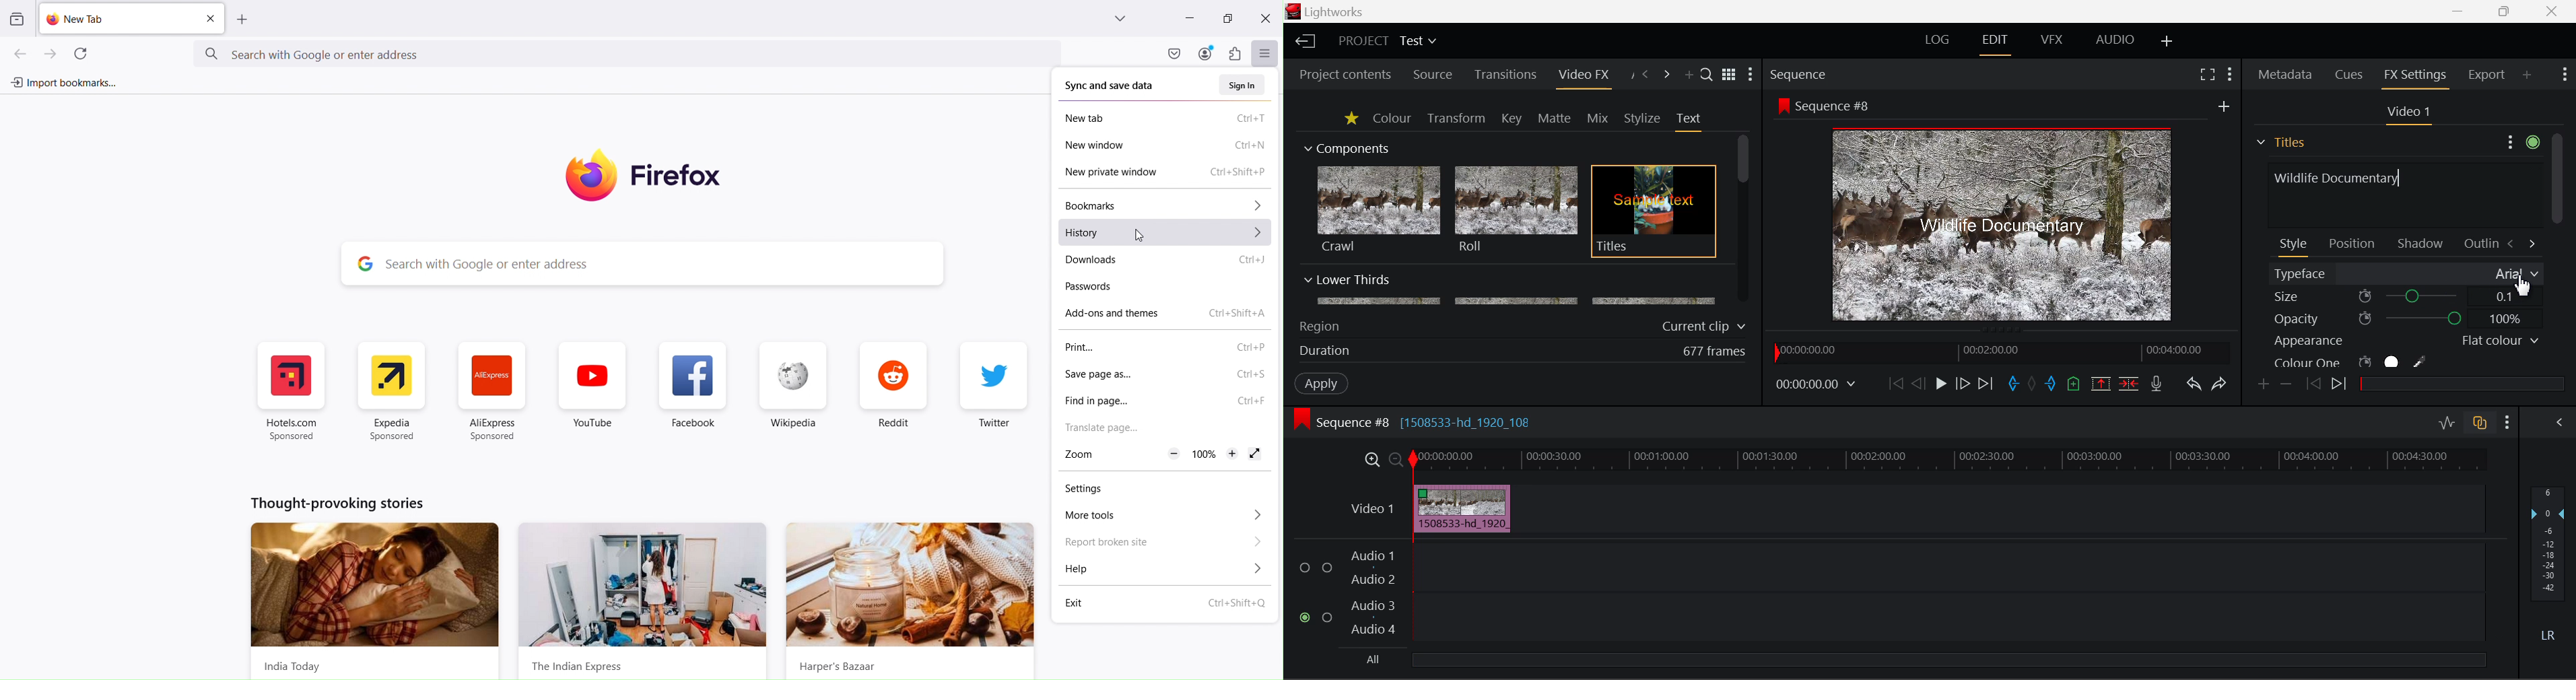 The image size is (2576, 700). What do you see at coordinates (2565, 73) in the screenshot?
I see `Show Settings` at bounding box center [2565, 73].